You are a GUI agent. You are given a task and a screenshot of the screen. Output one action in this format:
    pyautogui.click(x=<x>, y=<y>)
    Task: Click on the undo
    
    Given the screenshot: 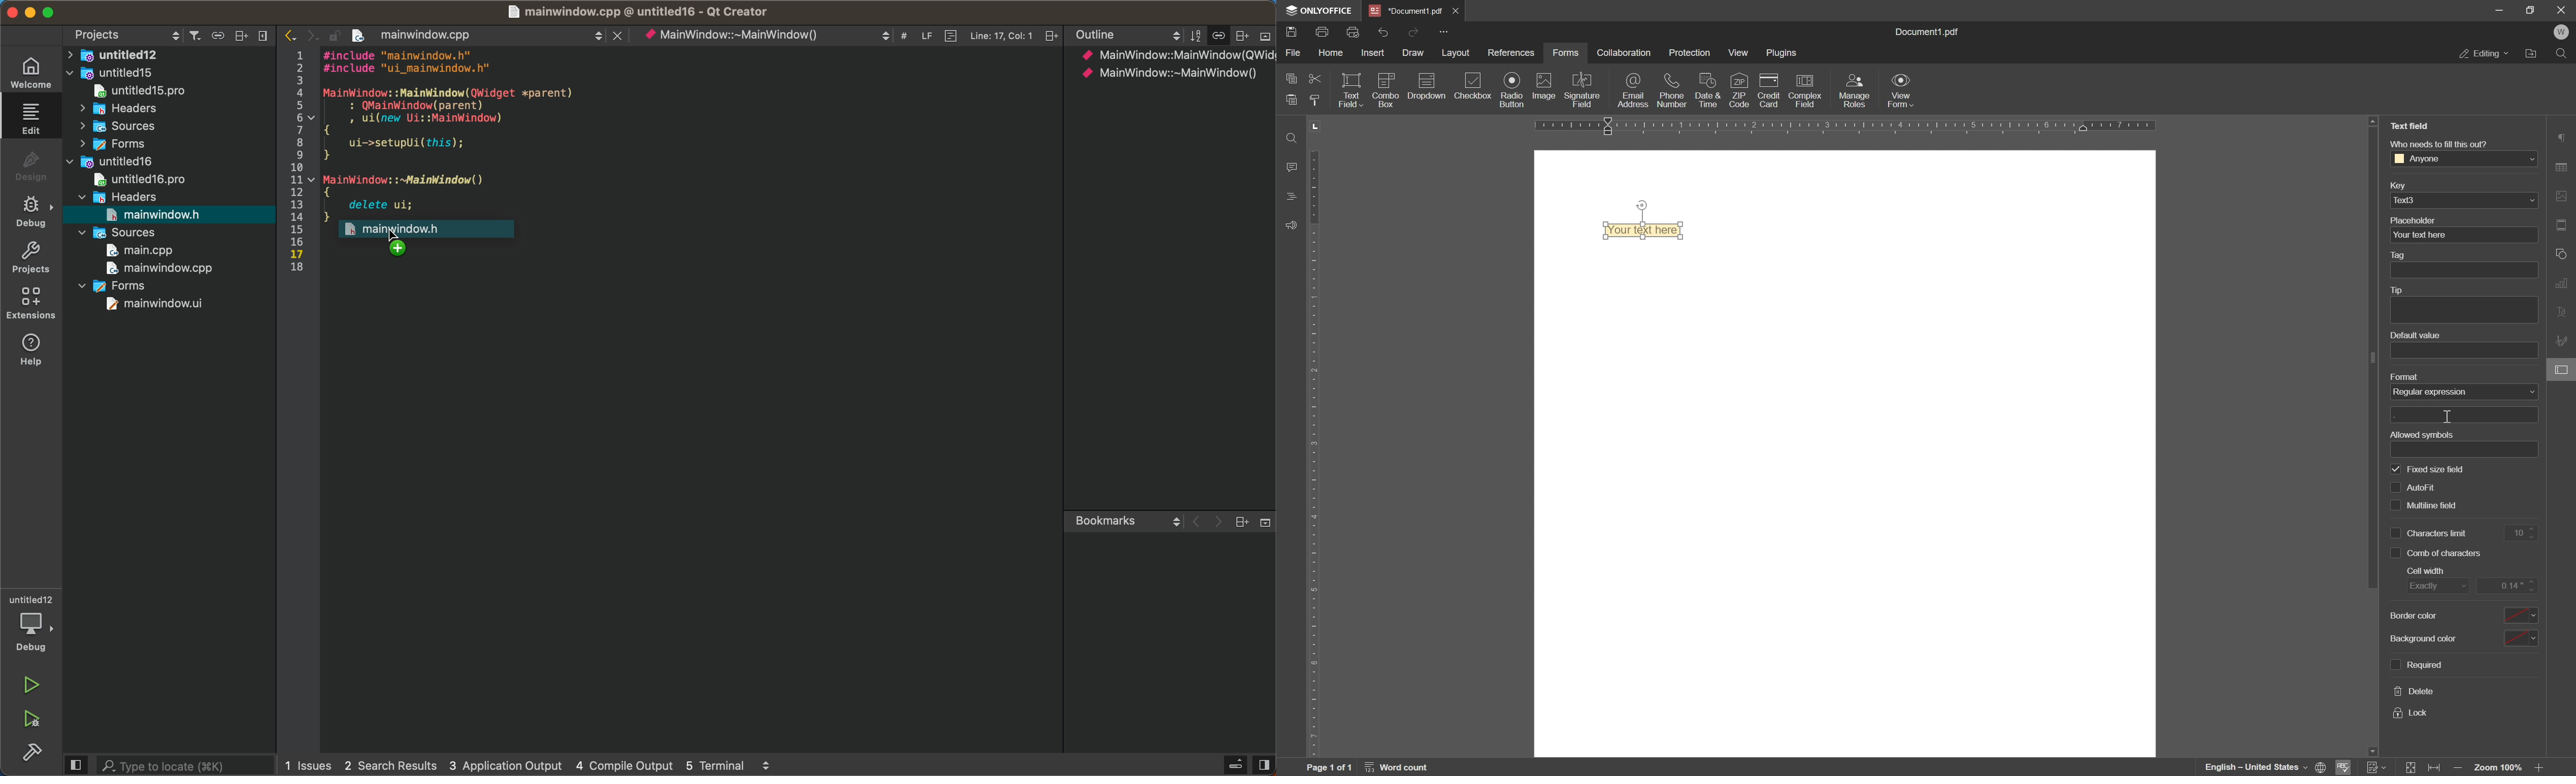 What is the action you would take?
    pyautogui.click(x=1383, y=31)
    